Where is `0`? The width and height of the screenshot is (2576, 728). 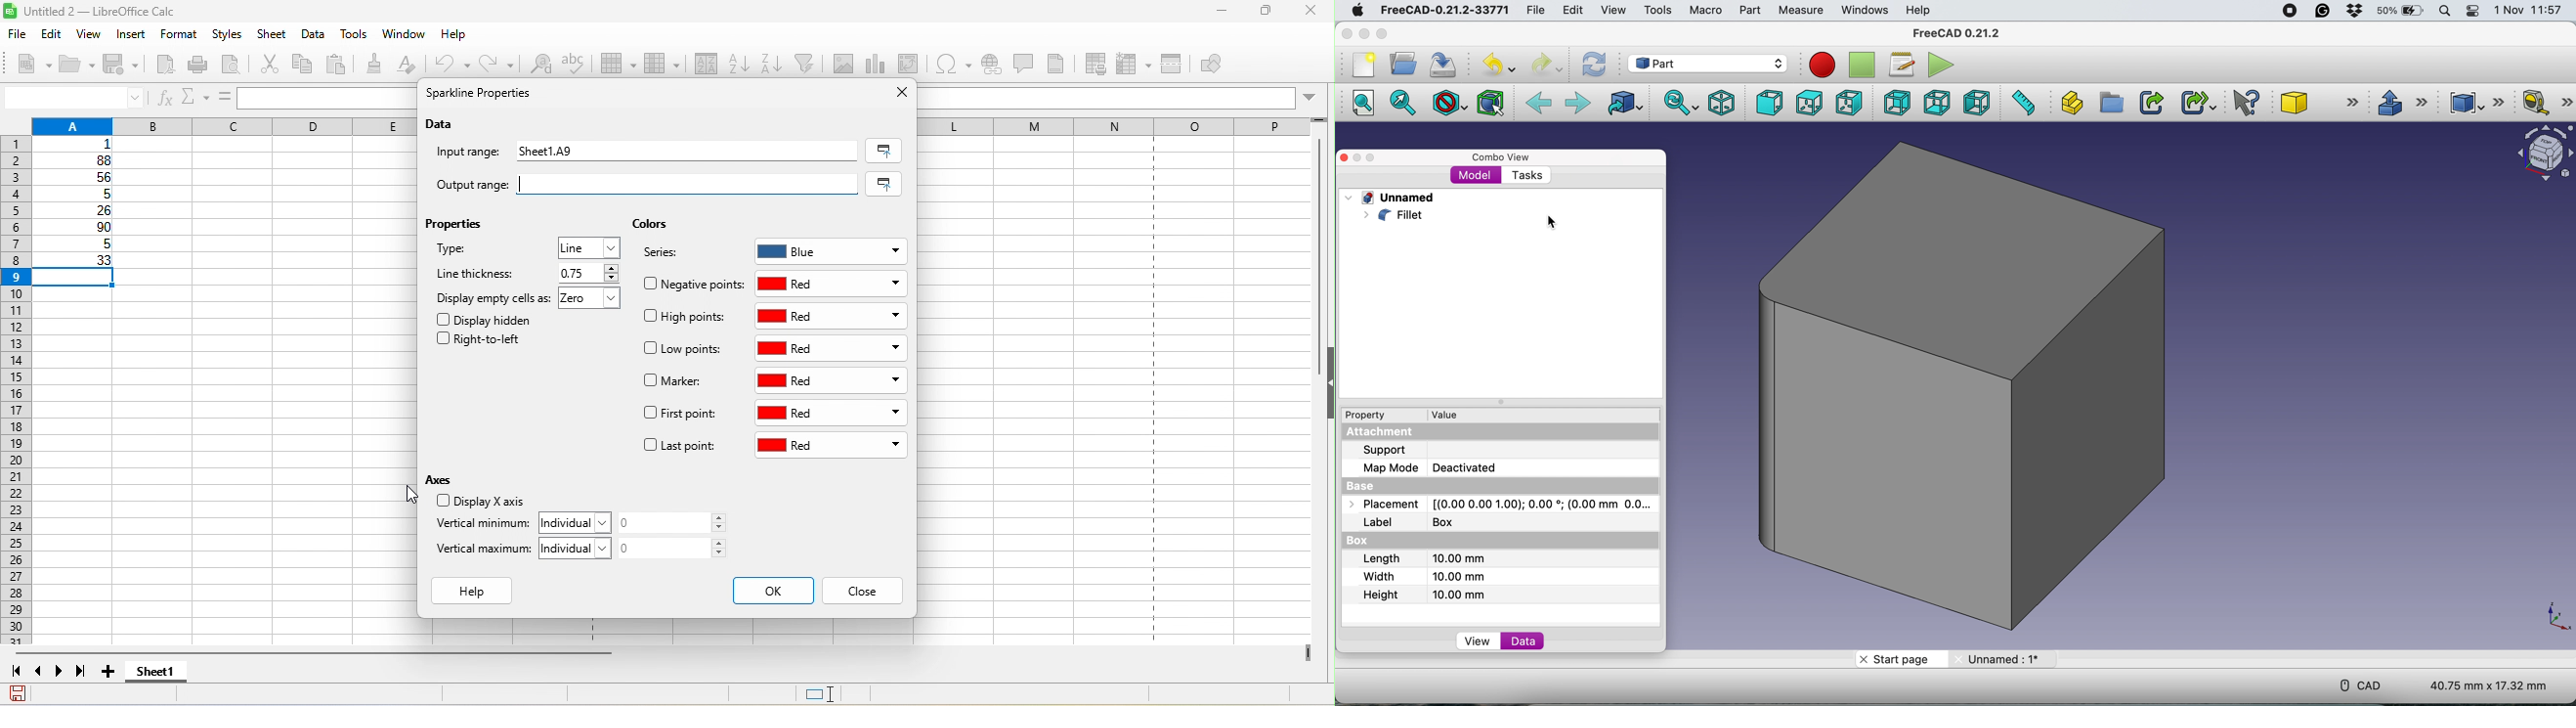 0 is located at coordinates (678, 523).